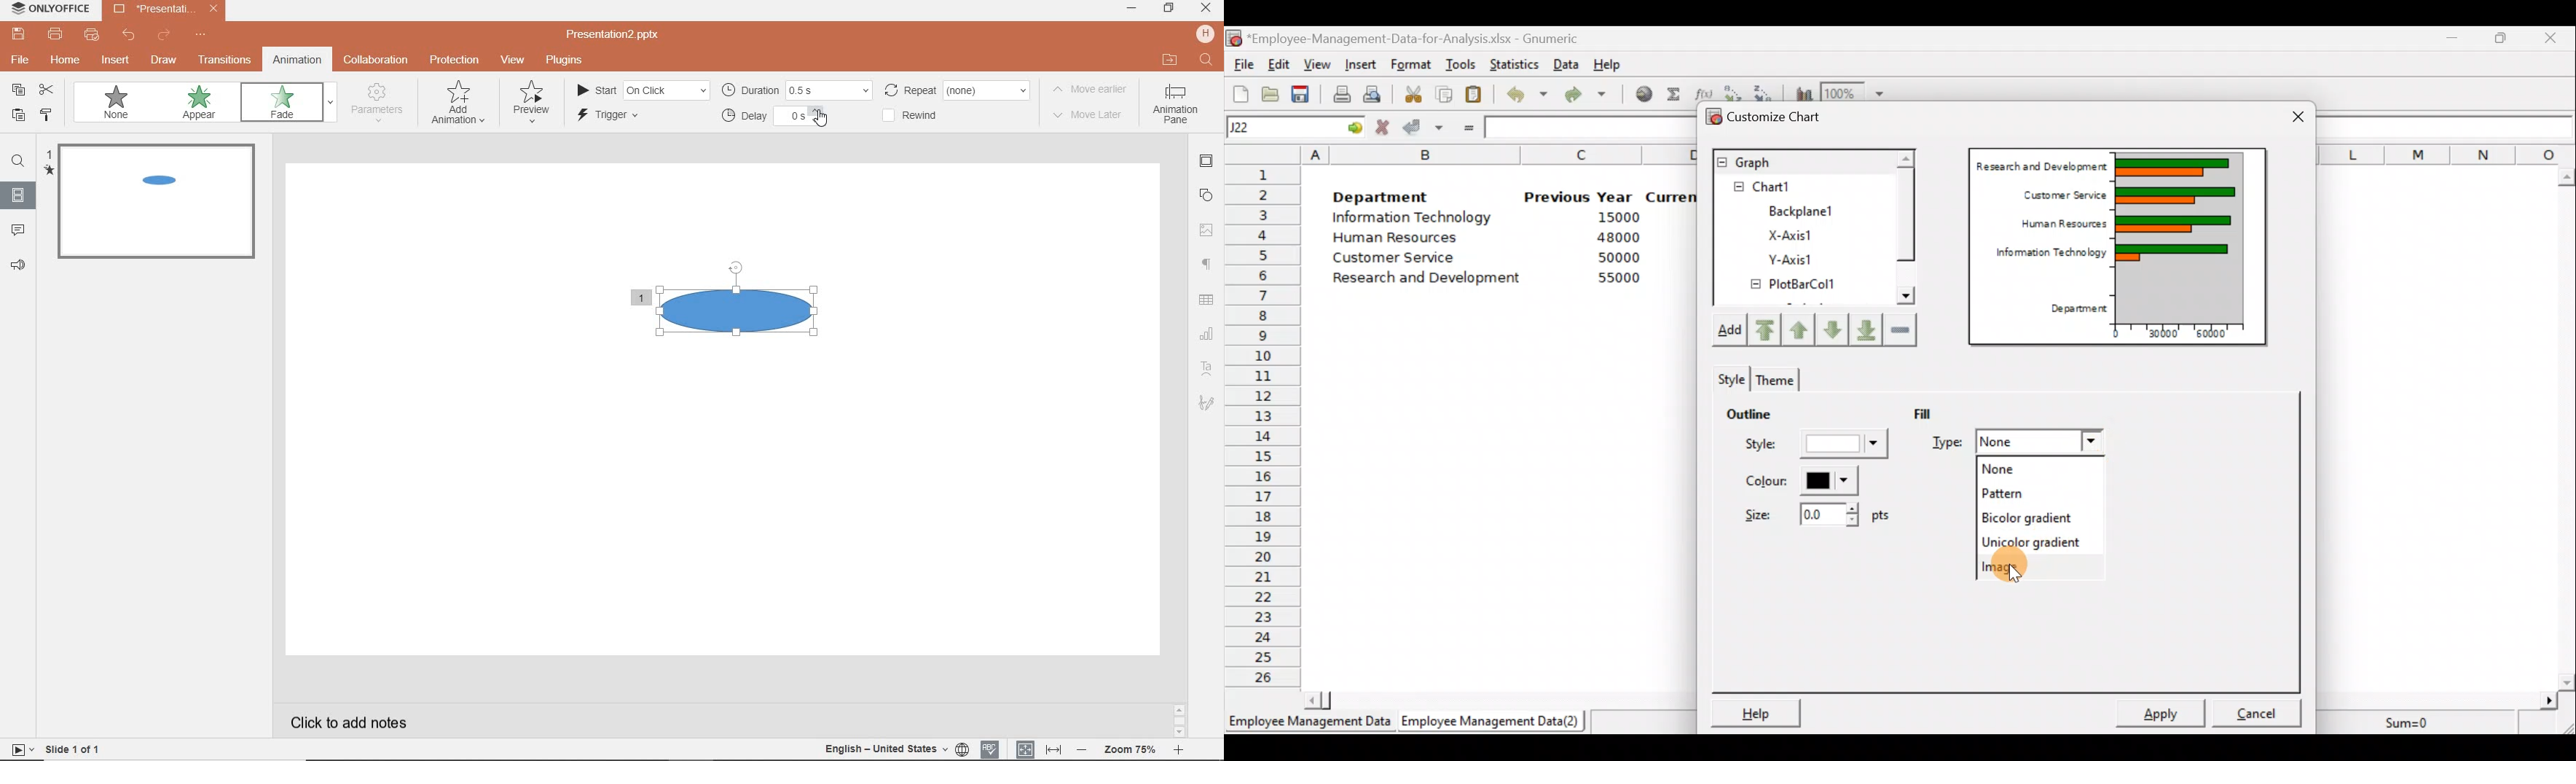  I want to click on None, so click(2040, 470).